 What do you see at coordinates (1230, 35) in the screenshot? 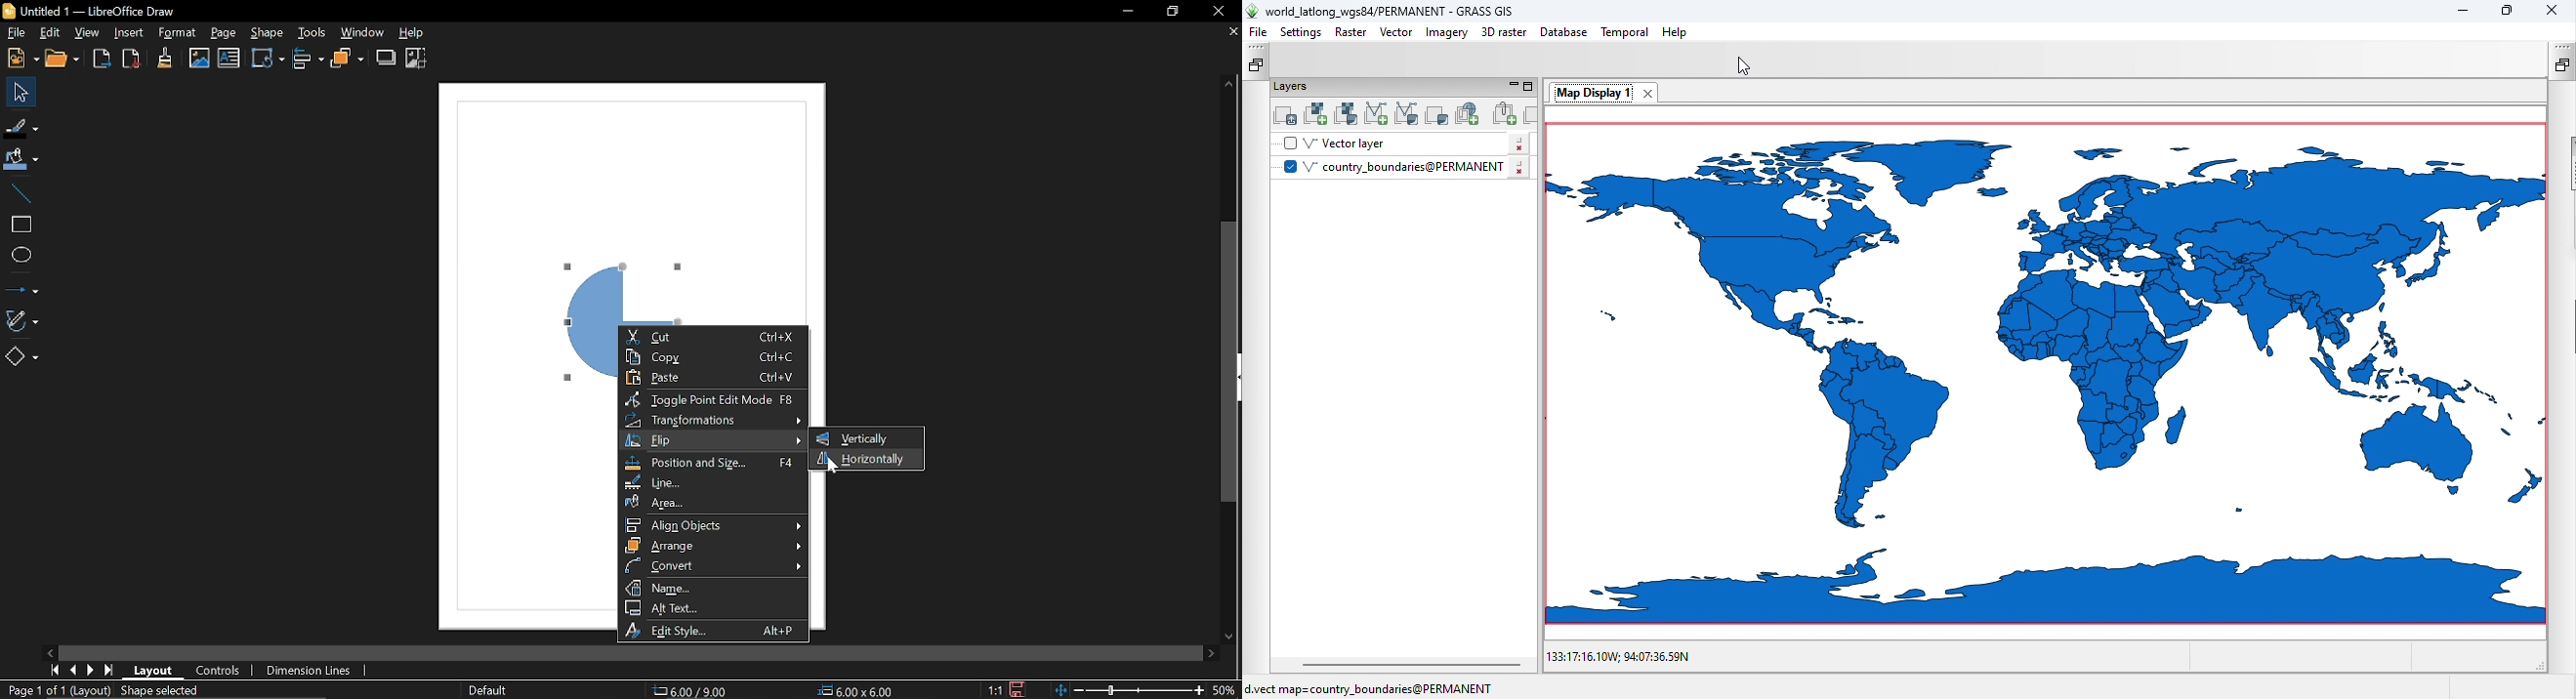
I see `Close document` at bounding box center [1230, 35].